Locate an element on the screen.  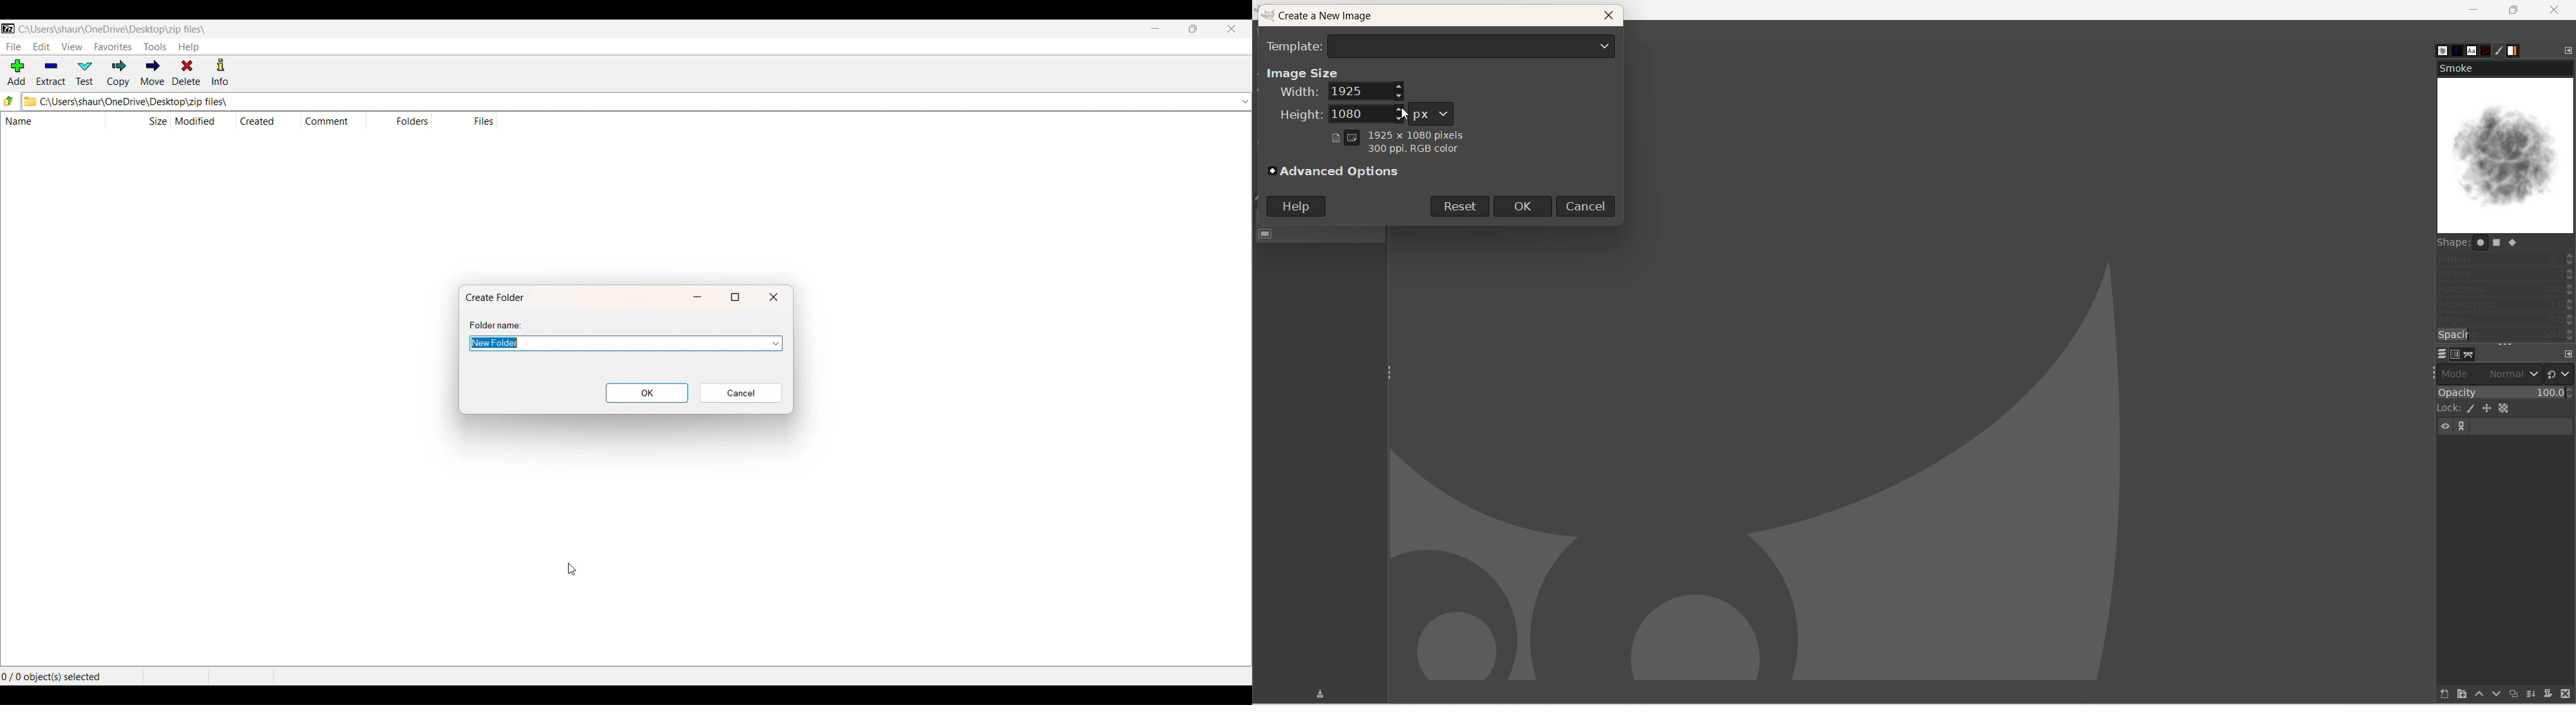
merge this layer is located at coordinates (2529, 692).